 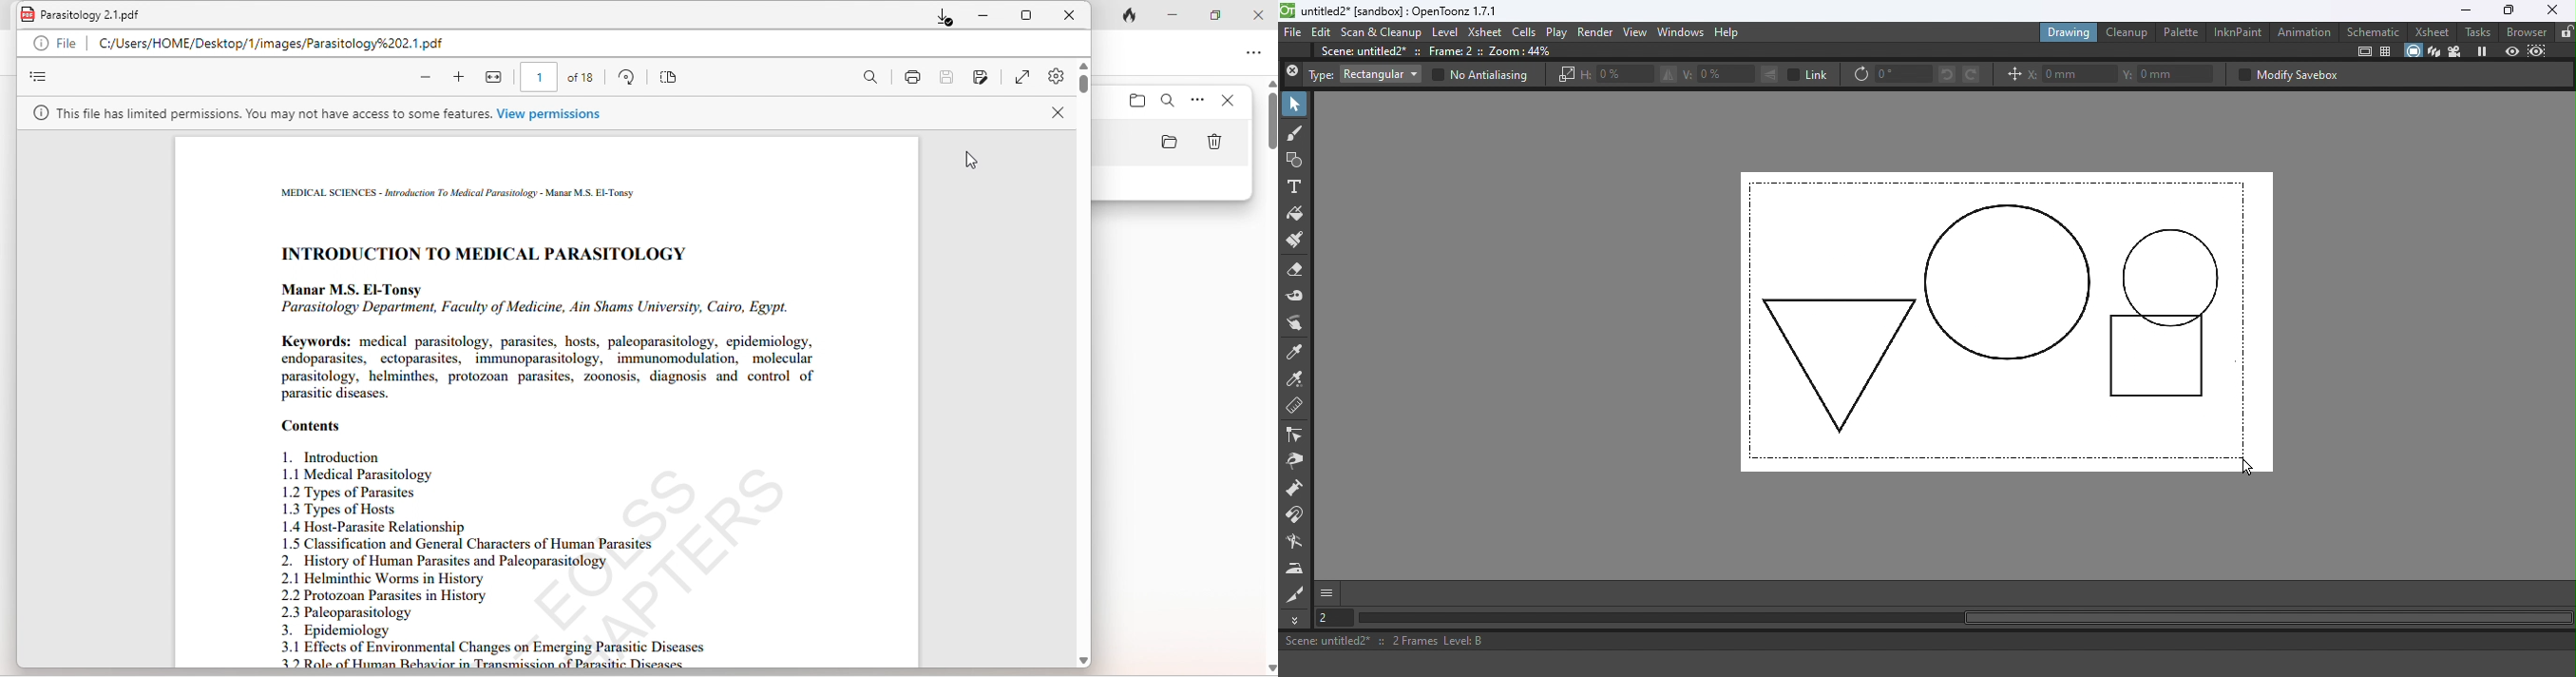 What do you see at coordinates (556, 77) in the screenshot?
I see `1 of 10` at bounding box center [556, 77].